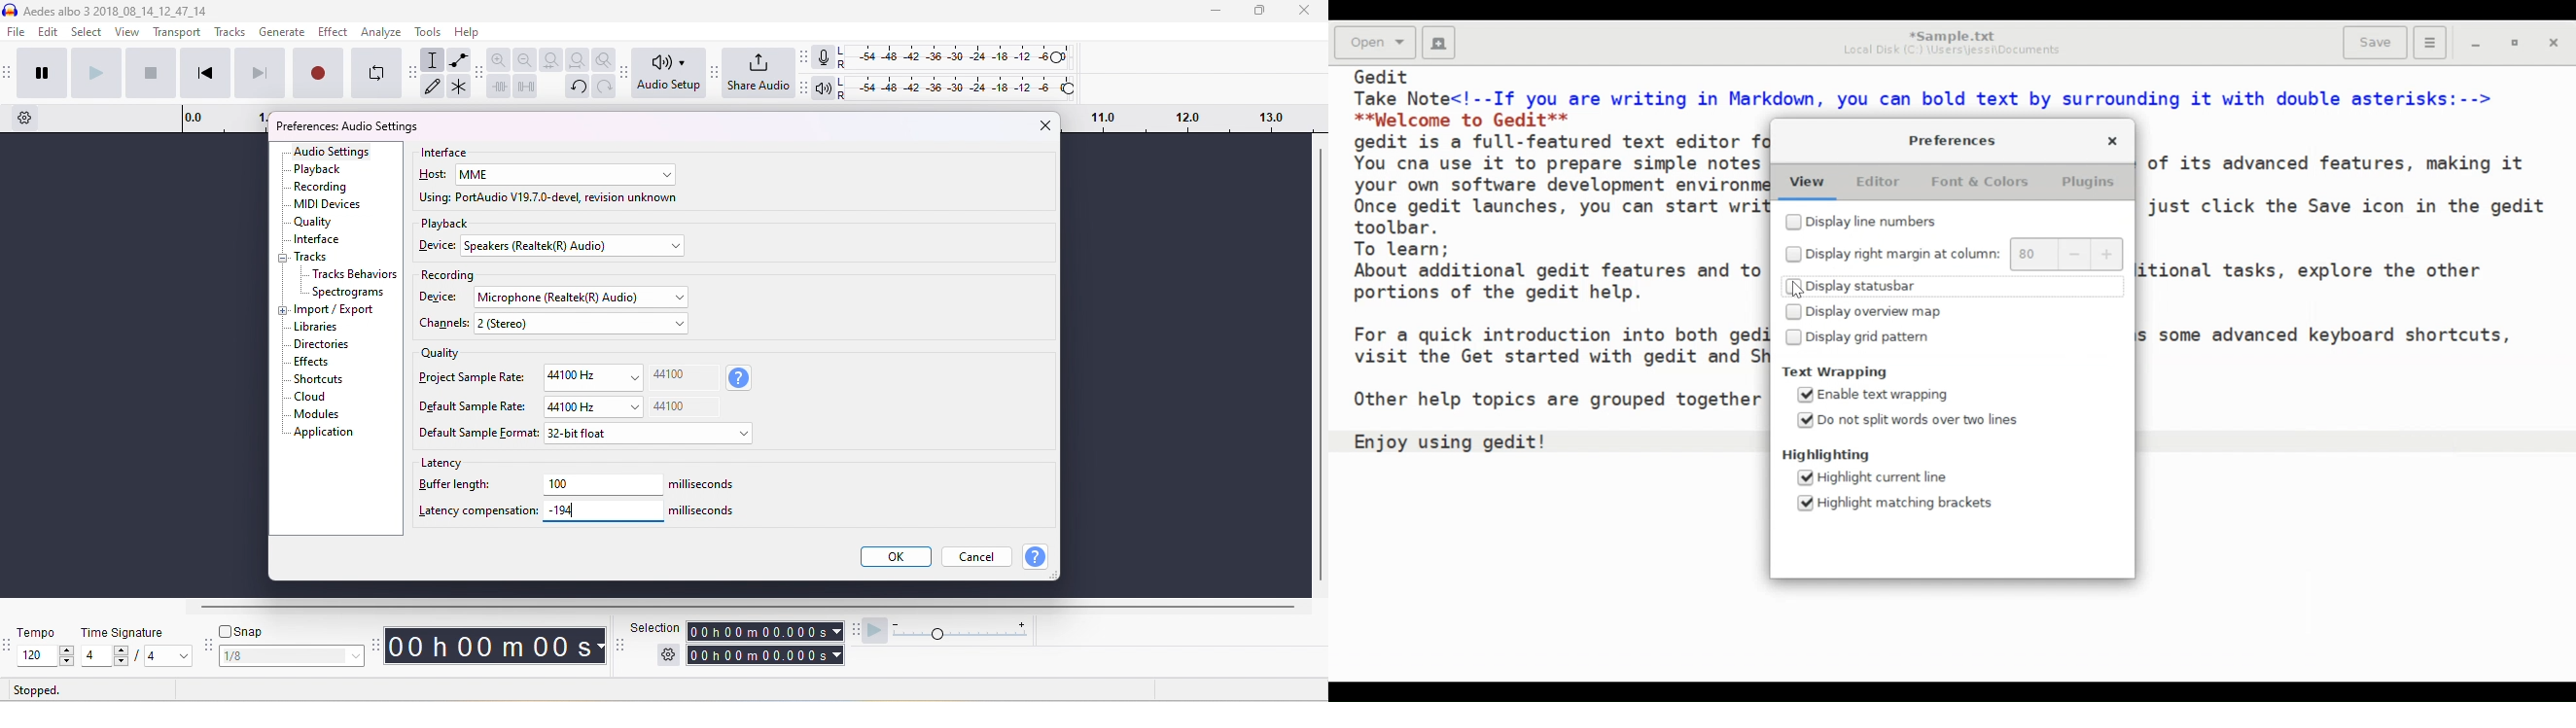 The height and width of the screenshot is (728, 2576). Describe the element at coordinates (757, 632) in the screenshot. I see `selection time` at that location.